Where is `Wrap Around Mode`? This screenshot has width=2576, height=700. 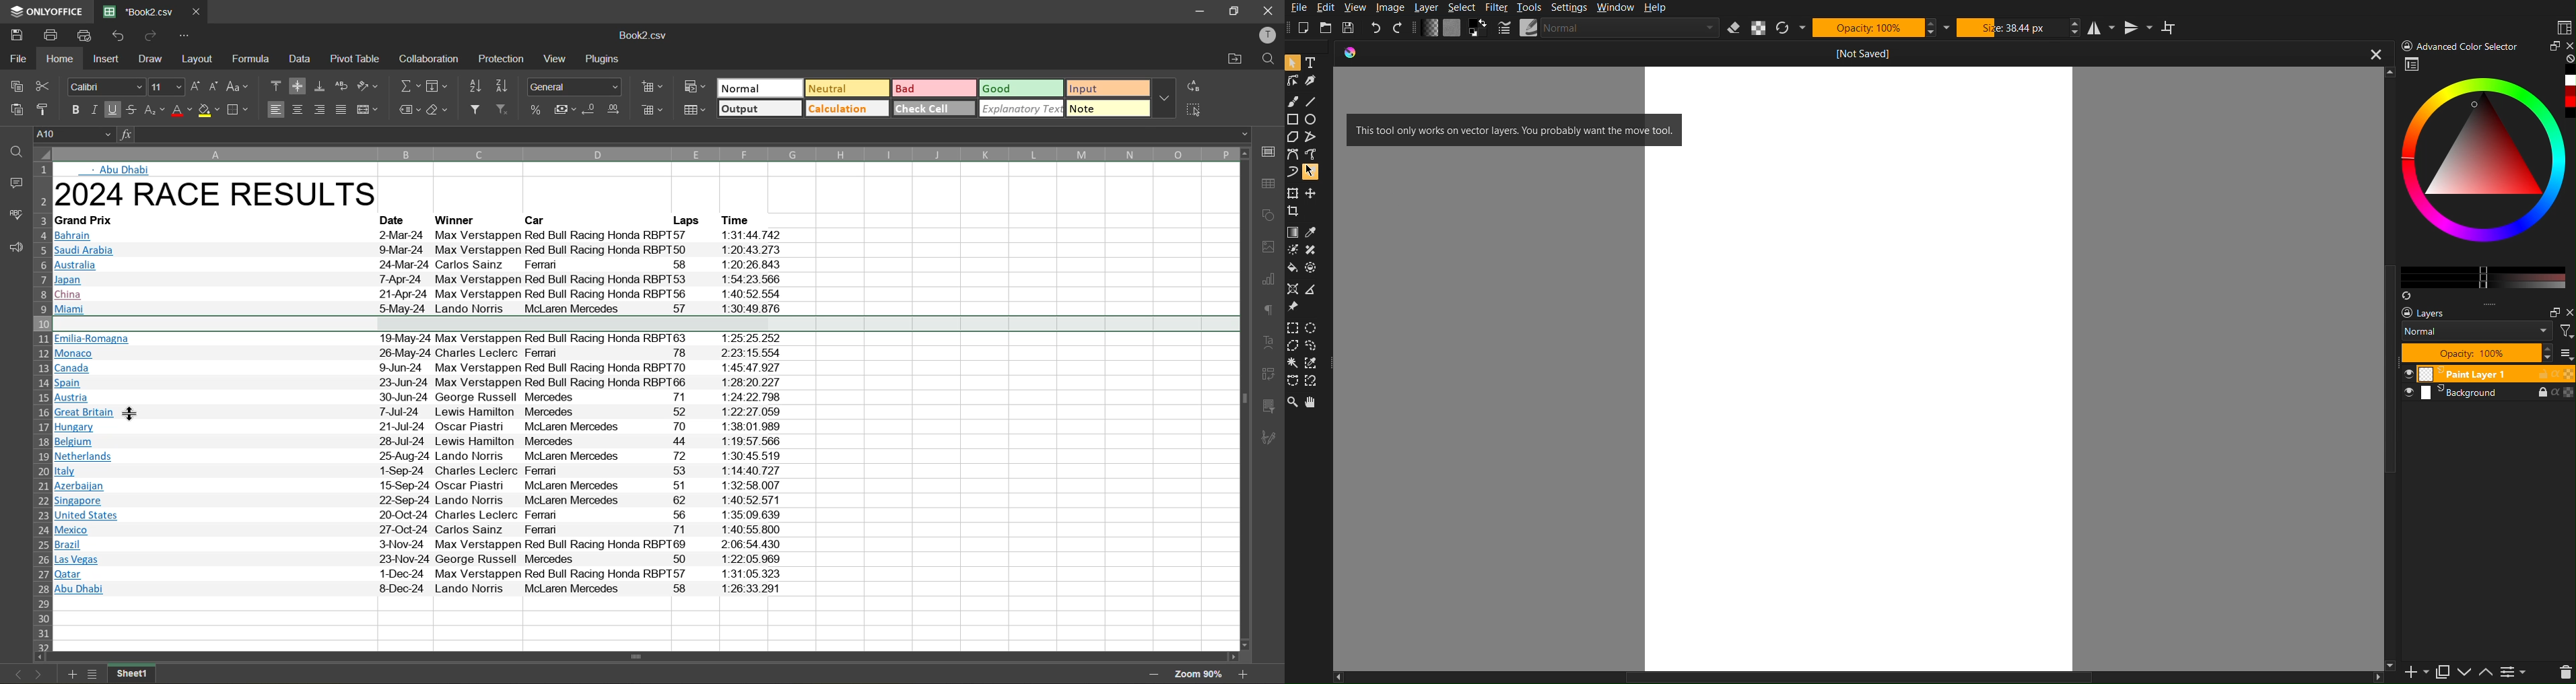 Wrap Around Mode is located at coordinates (2171, 29).